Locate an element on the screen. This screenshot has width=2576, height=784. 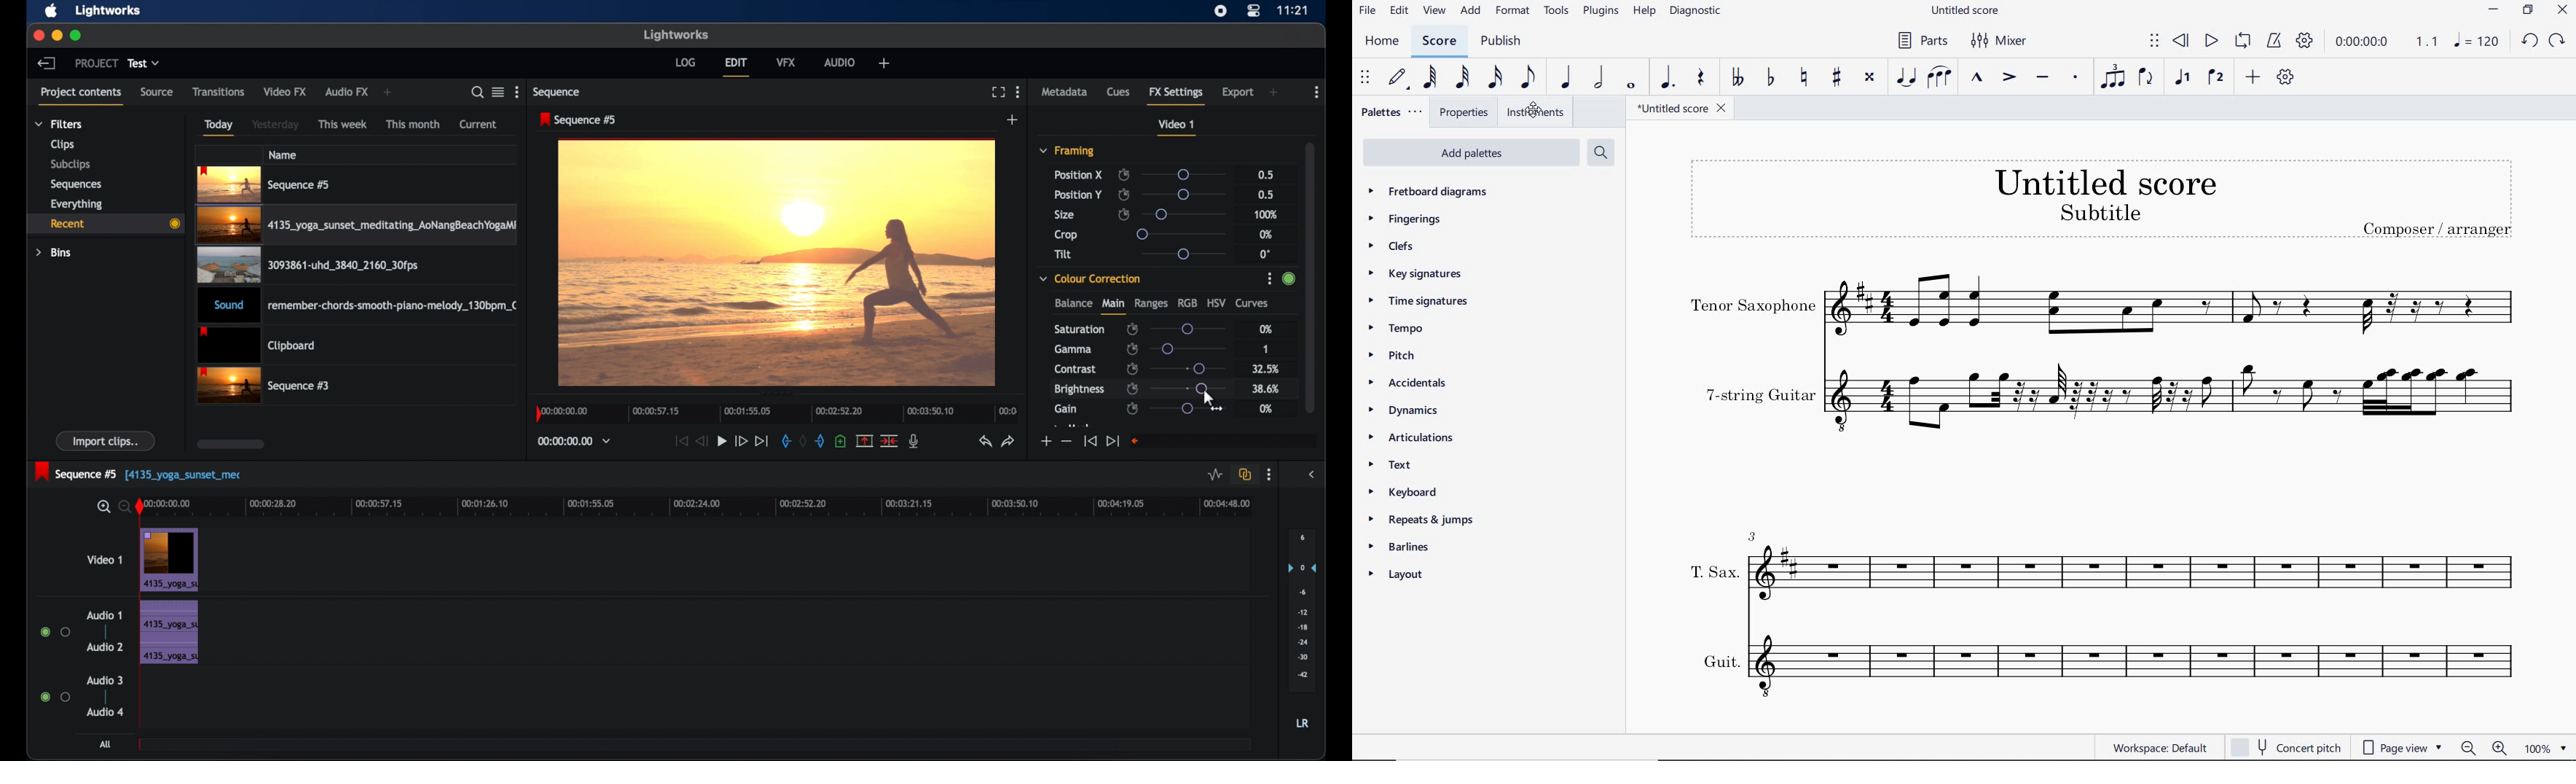
100% is located at coordinates (1266, 216).